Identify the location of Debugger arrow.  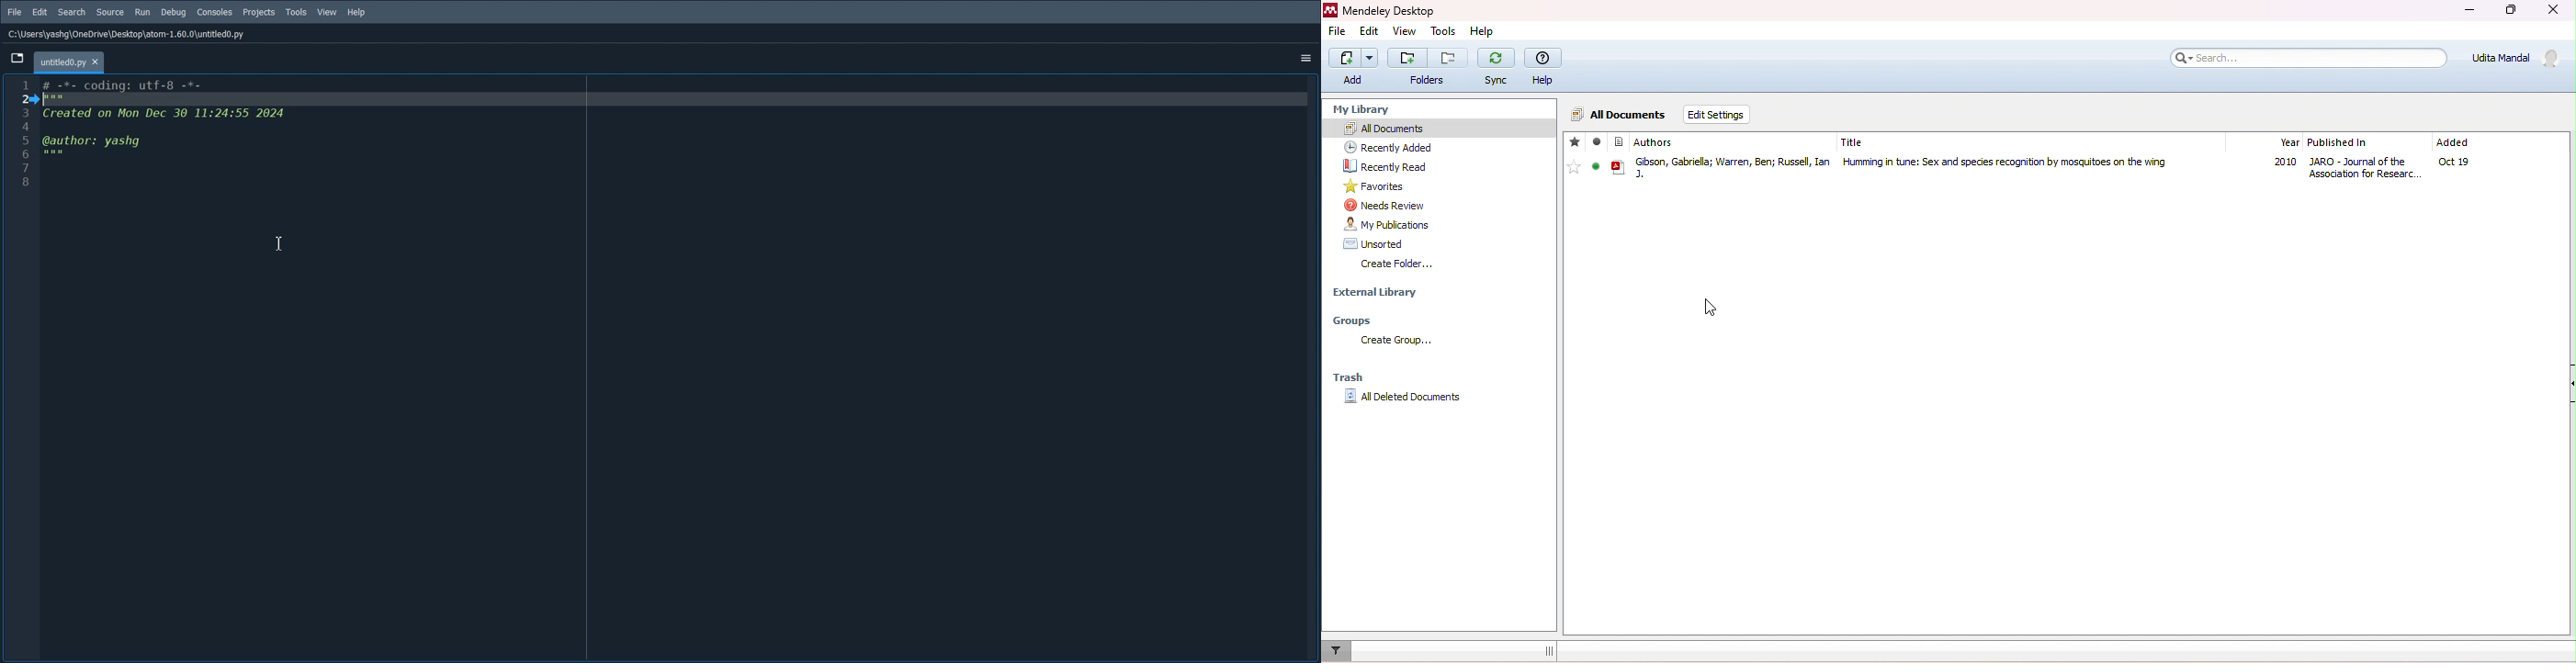
(34, 100).